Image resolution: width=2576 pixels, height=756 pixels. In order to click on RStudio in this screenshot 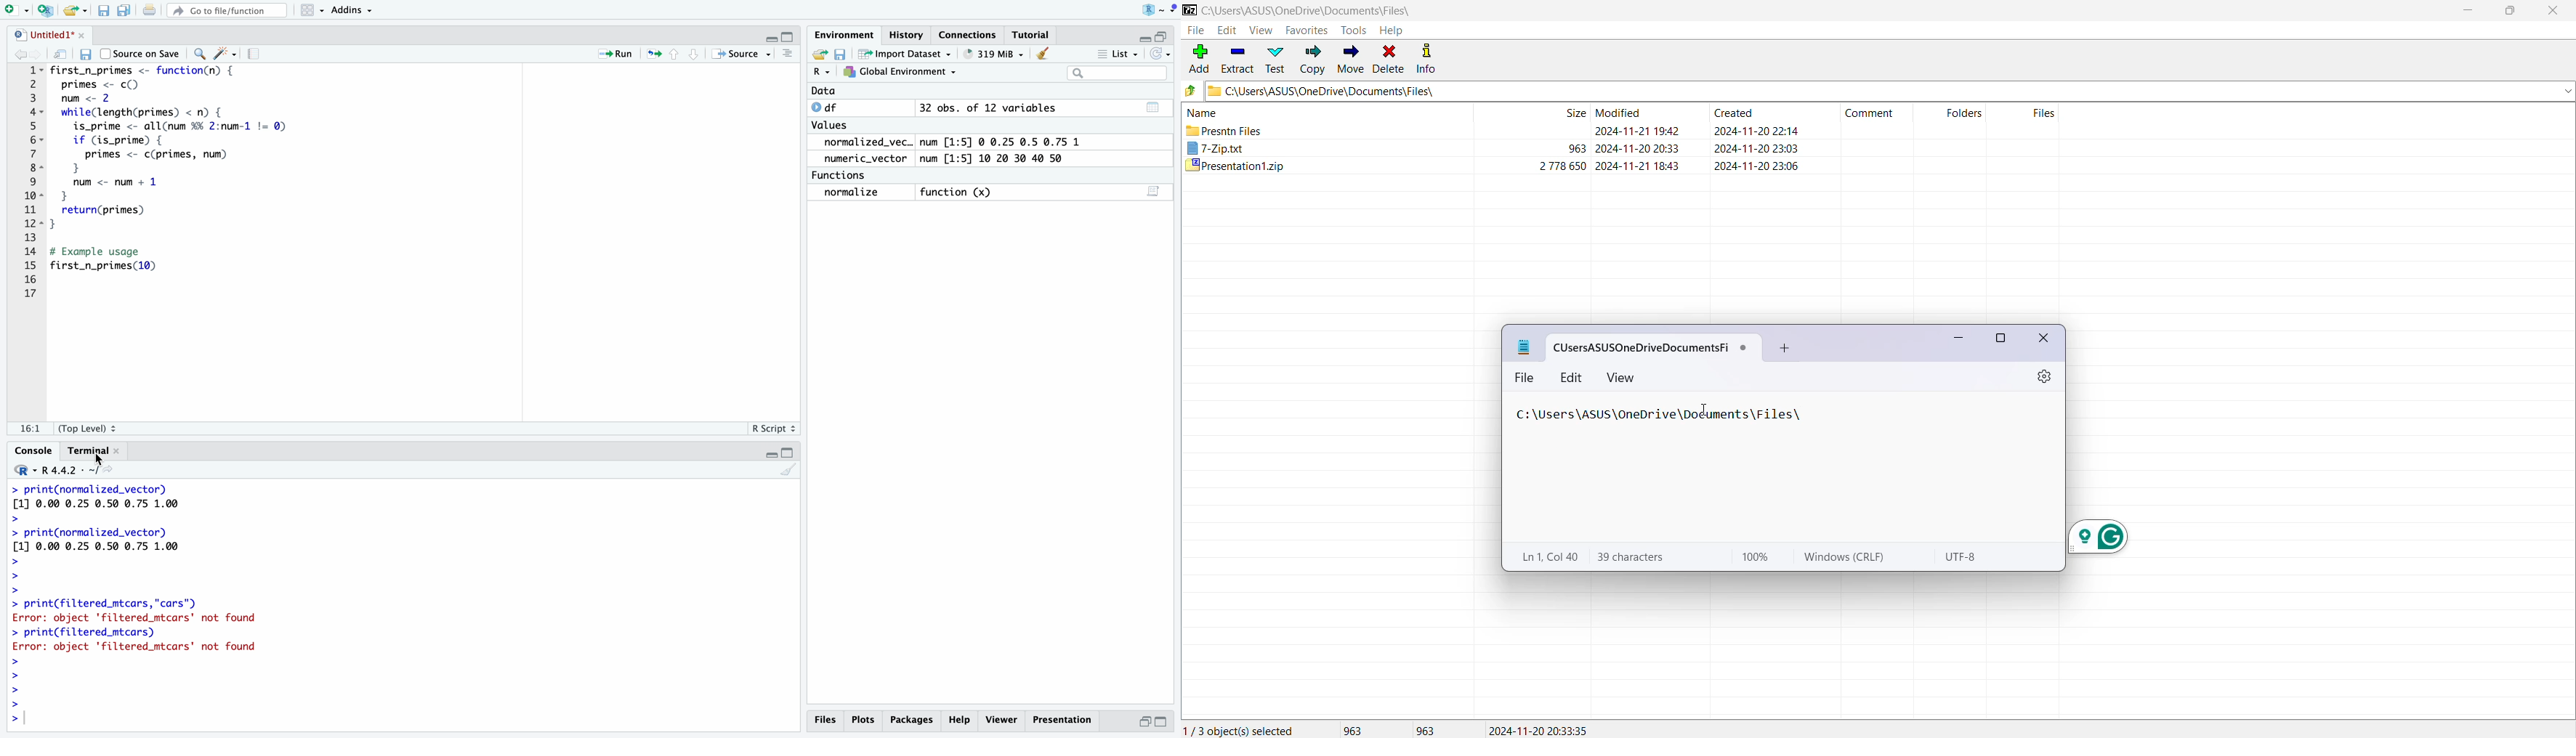, I will do `click(66, 9)`.